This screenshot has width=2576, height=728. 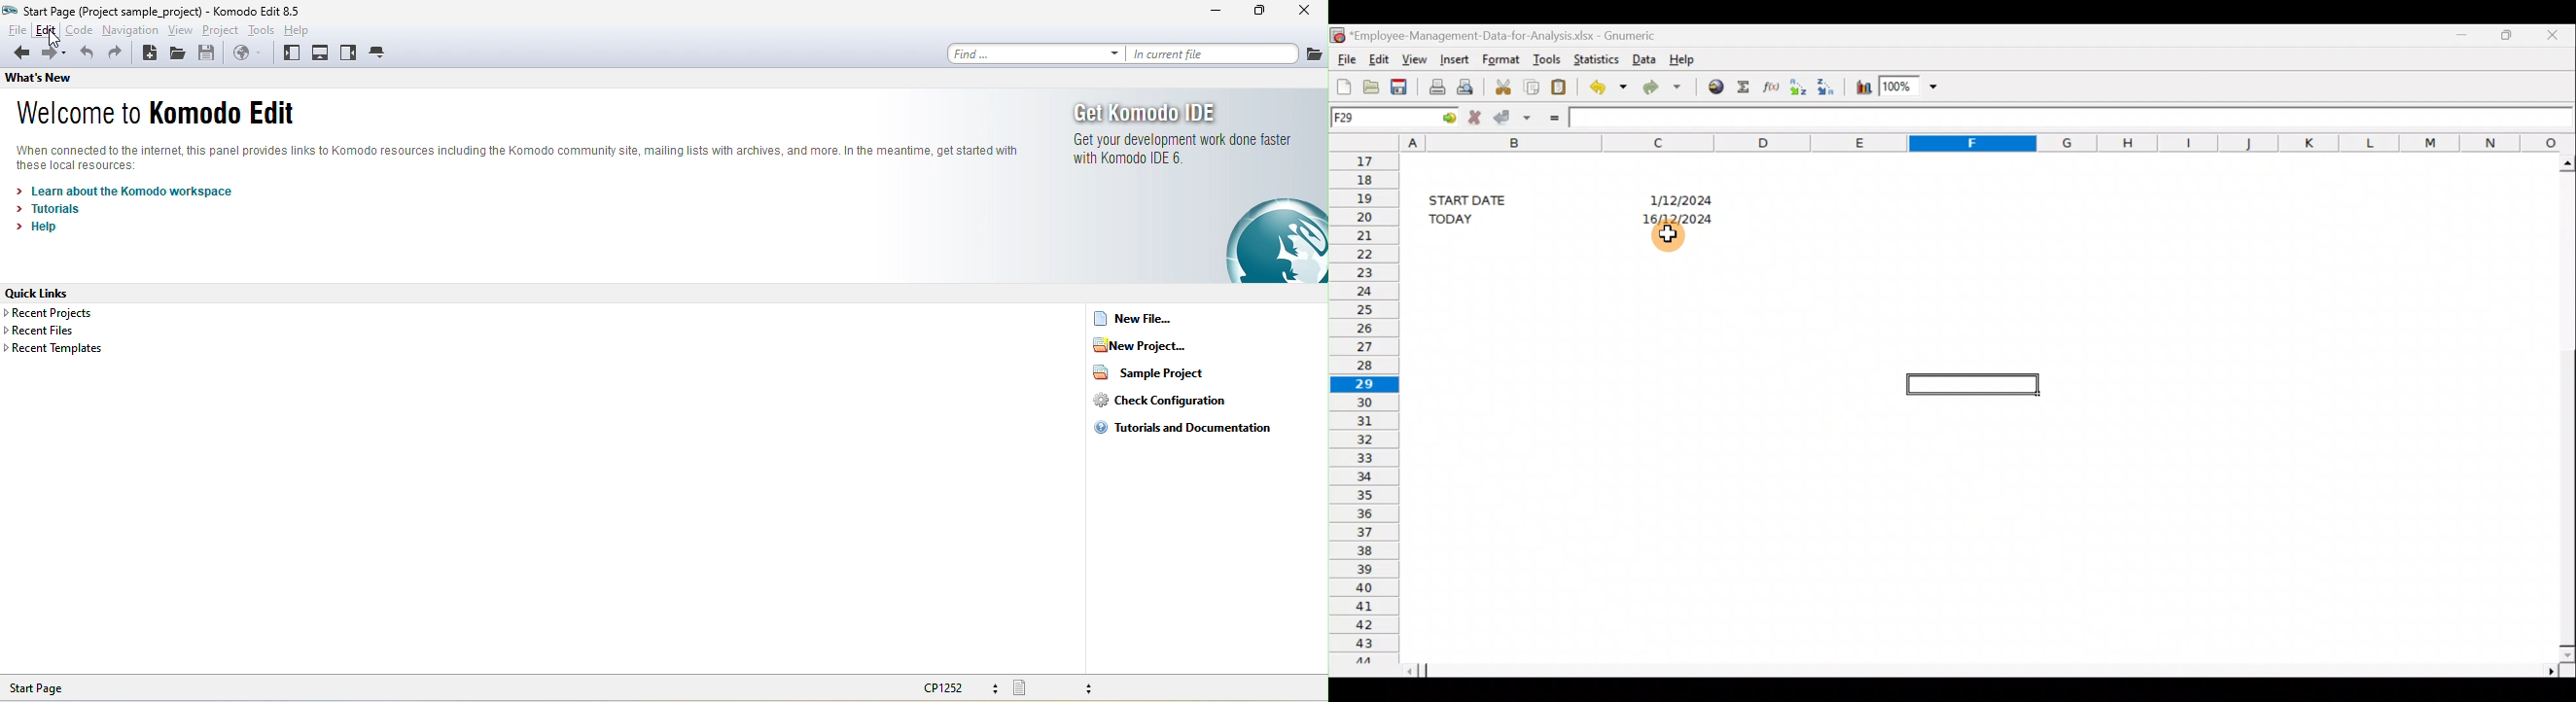 What do you see at coordinates (1681, 217) in the screenshot?
I see `16/12/2024` at bounding box center [1681, 217].